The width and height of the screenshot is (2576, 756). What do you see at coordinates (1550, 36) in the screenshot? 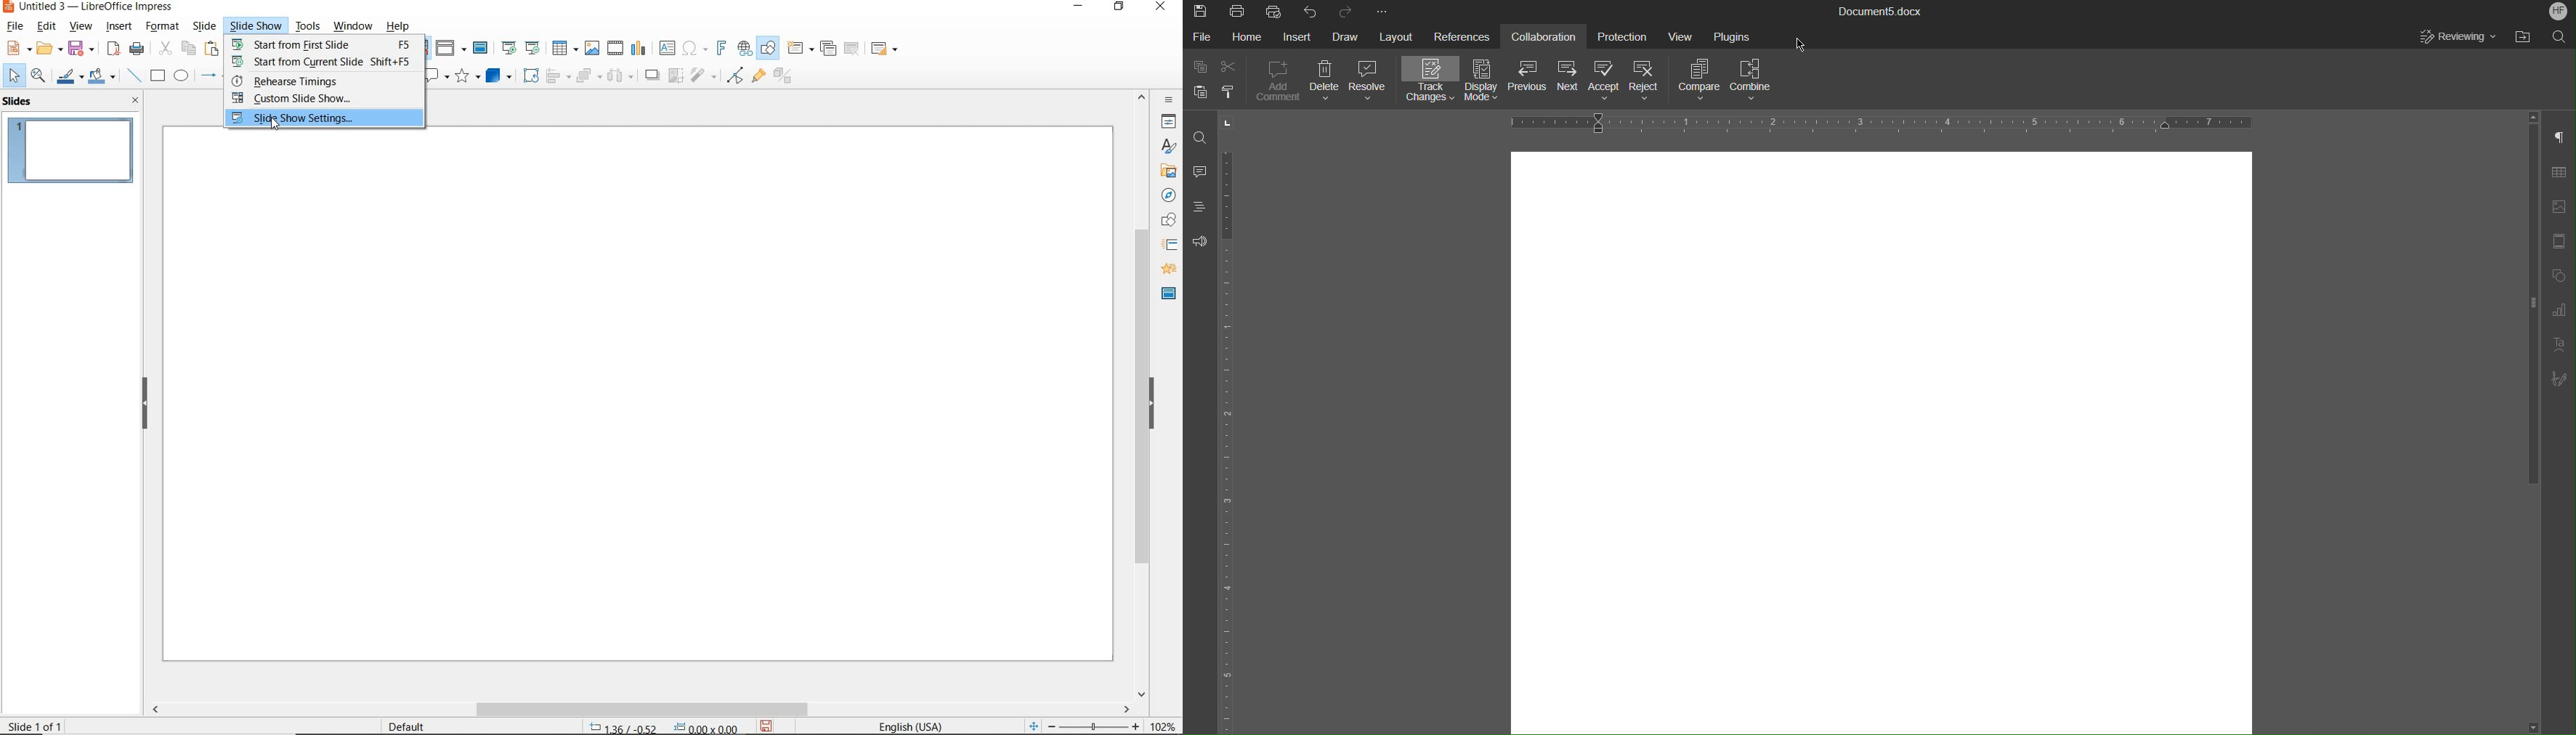
I see `Collaboration` at bounding box center [1550, 36].